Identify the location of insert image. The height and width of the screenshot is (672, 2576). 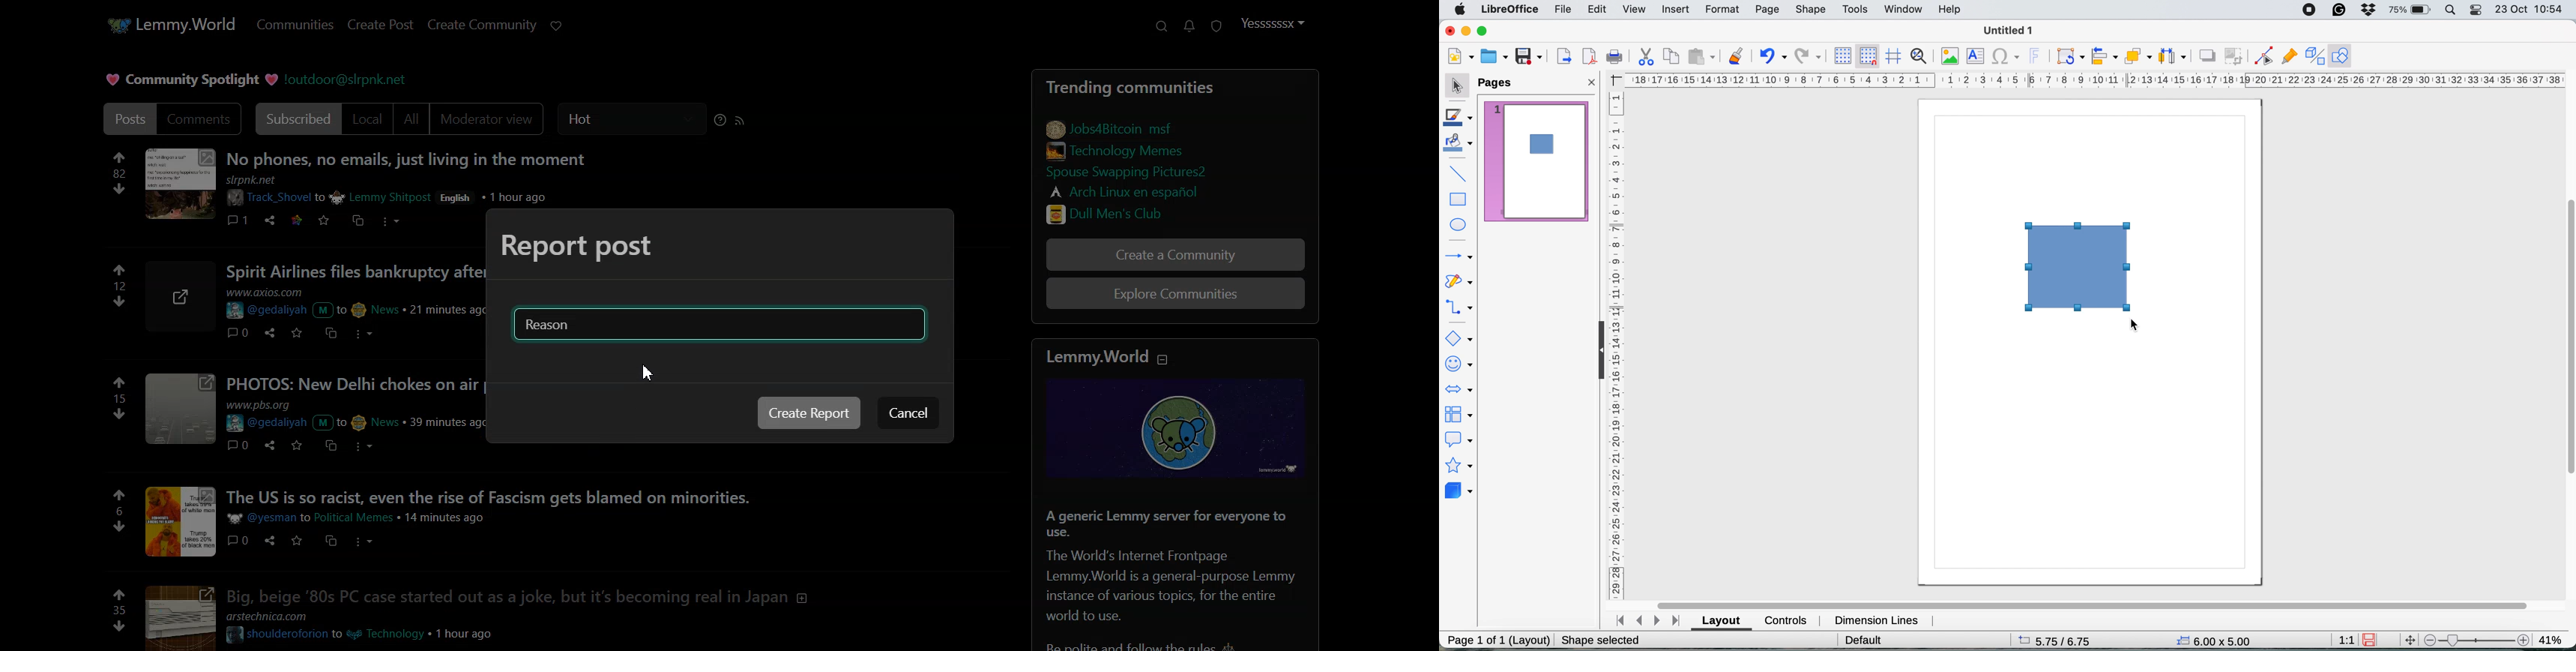
(1953, 55).